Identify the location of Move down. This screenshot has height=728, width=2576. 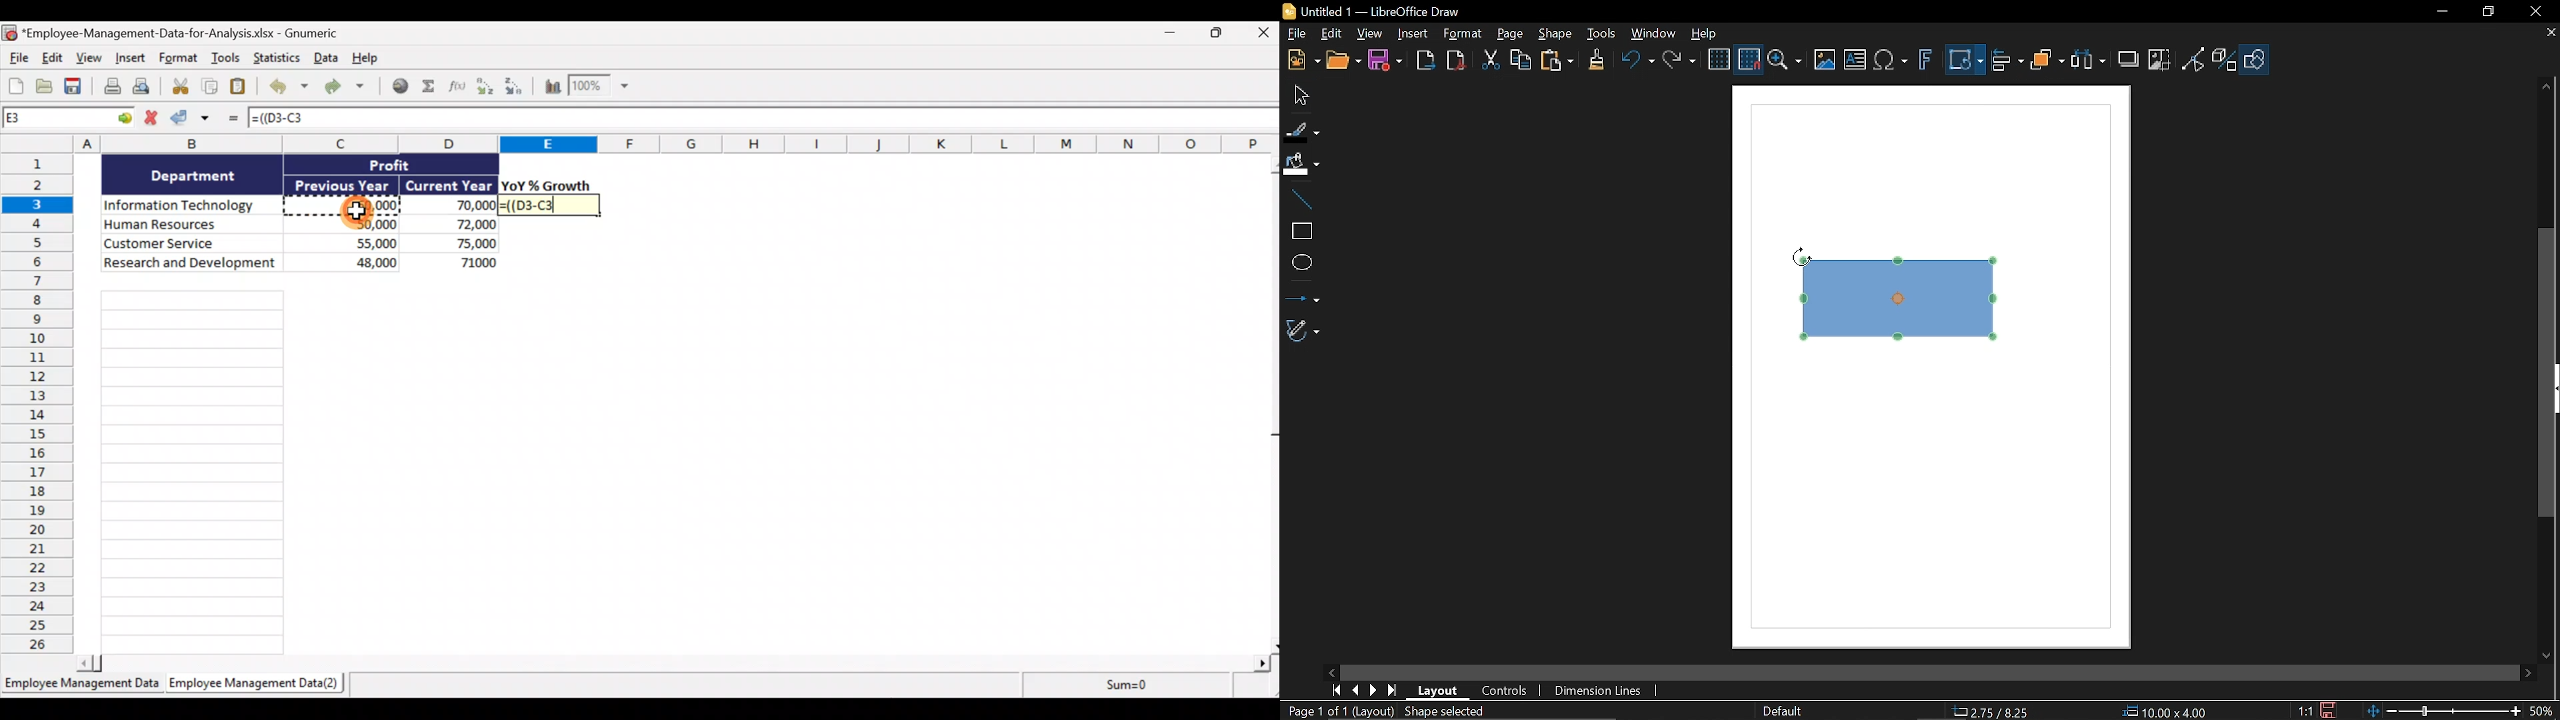
(2550, 656).